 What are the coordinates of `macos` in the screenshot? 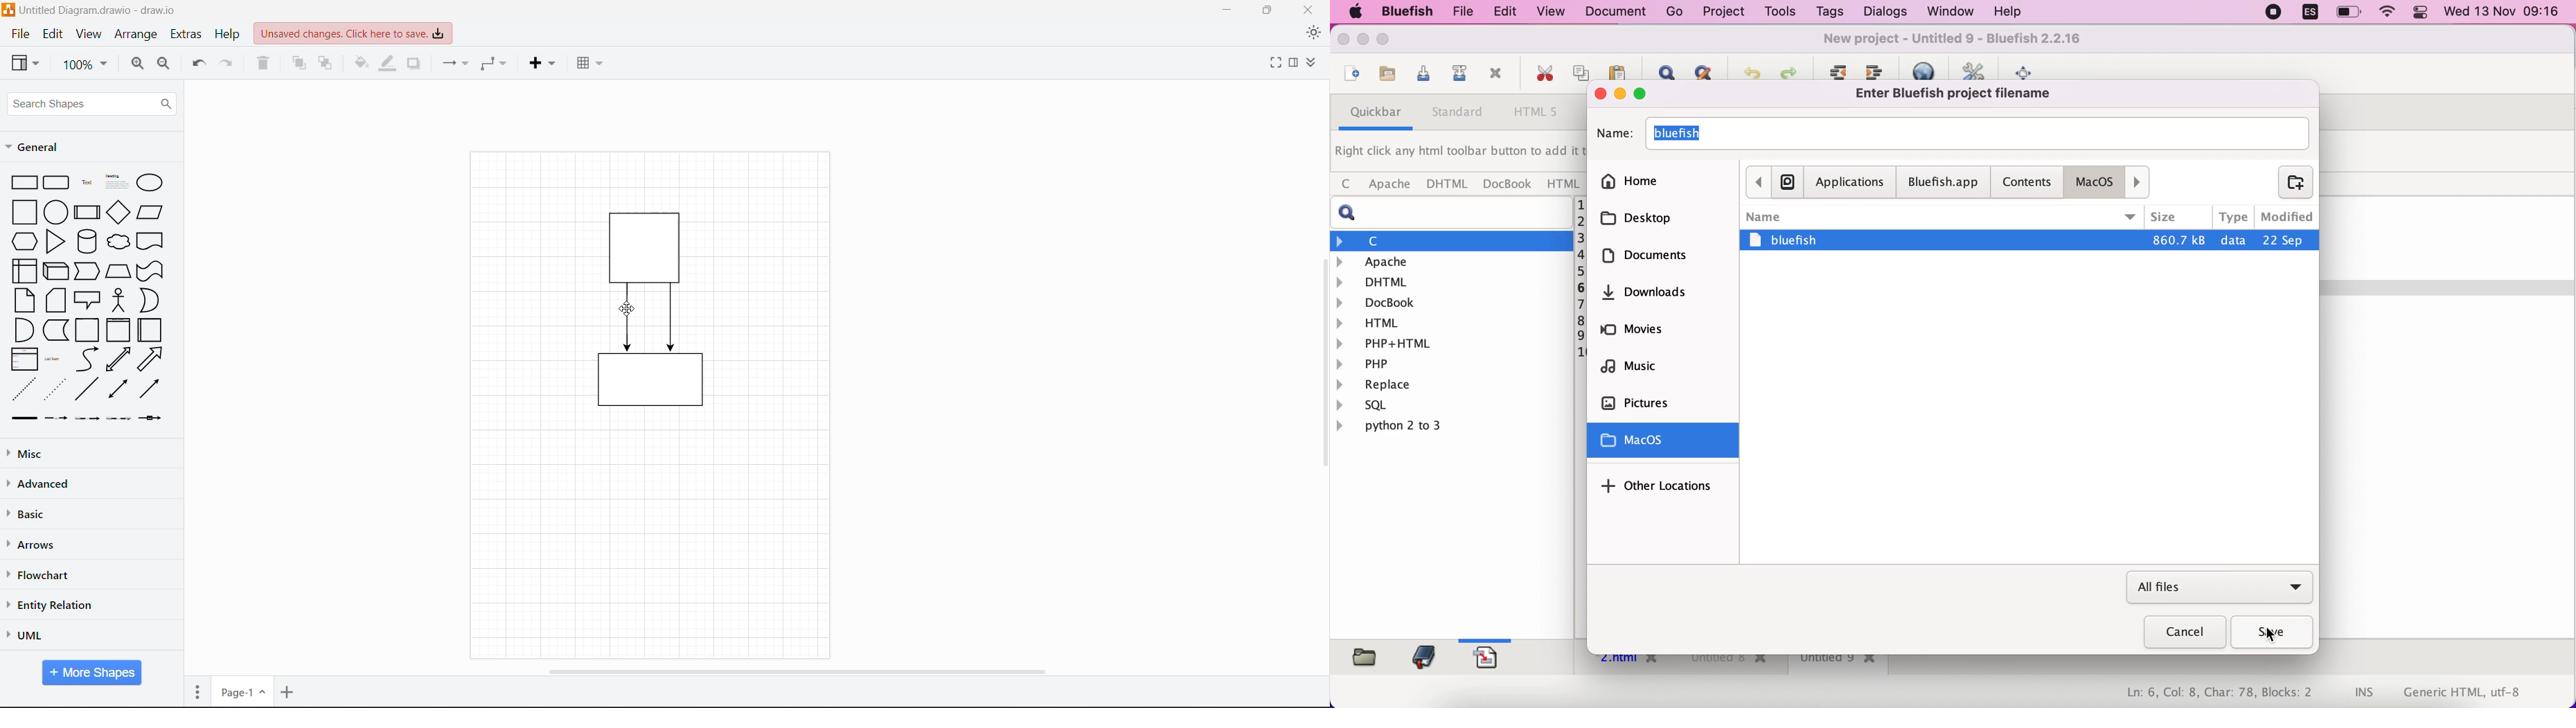 It's located at (2098, 182).